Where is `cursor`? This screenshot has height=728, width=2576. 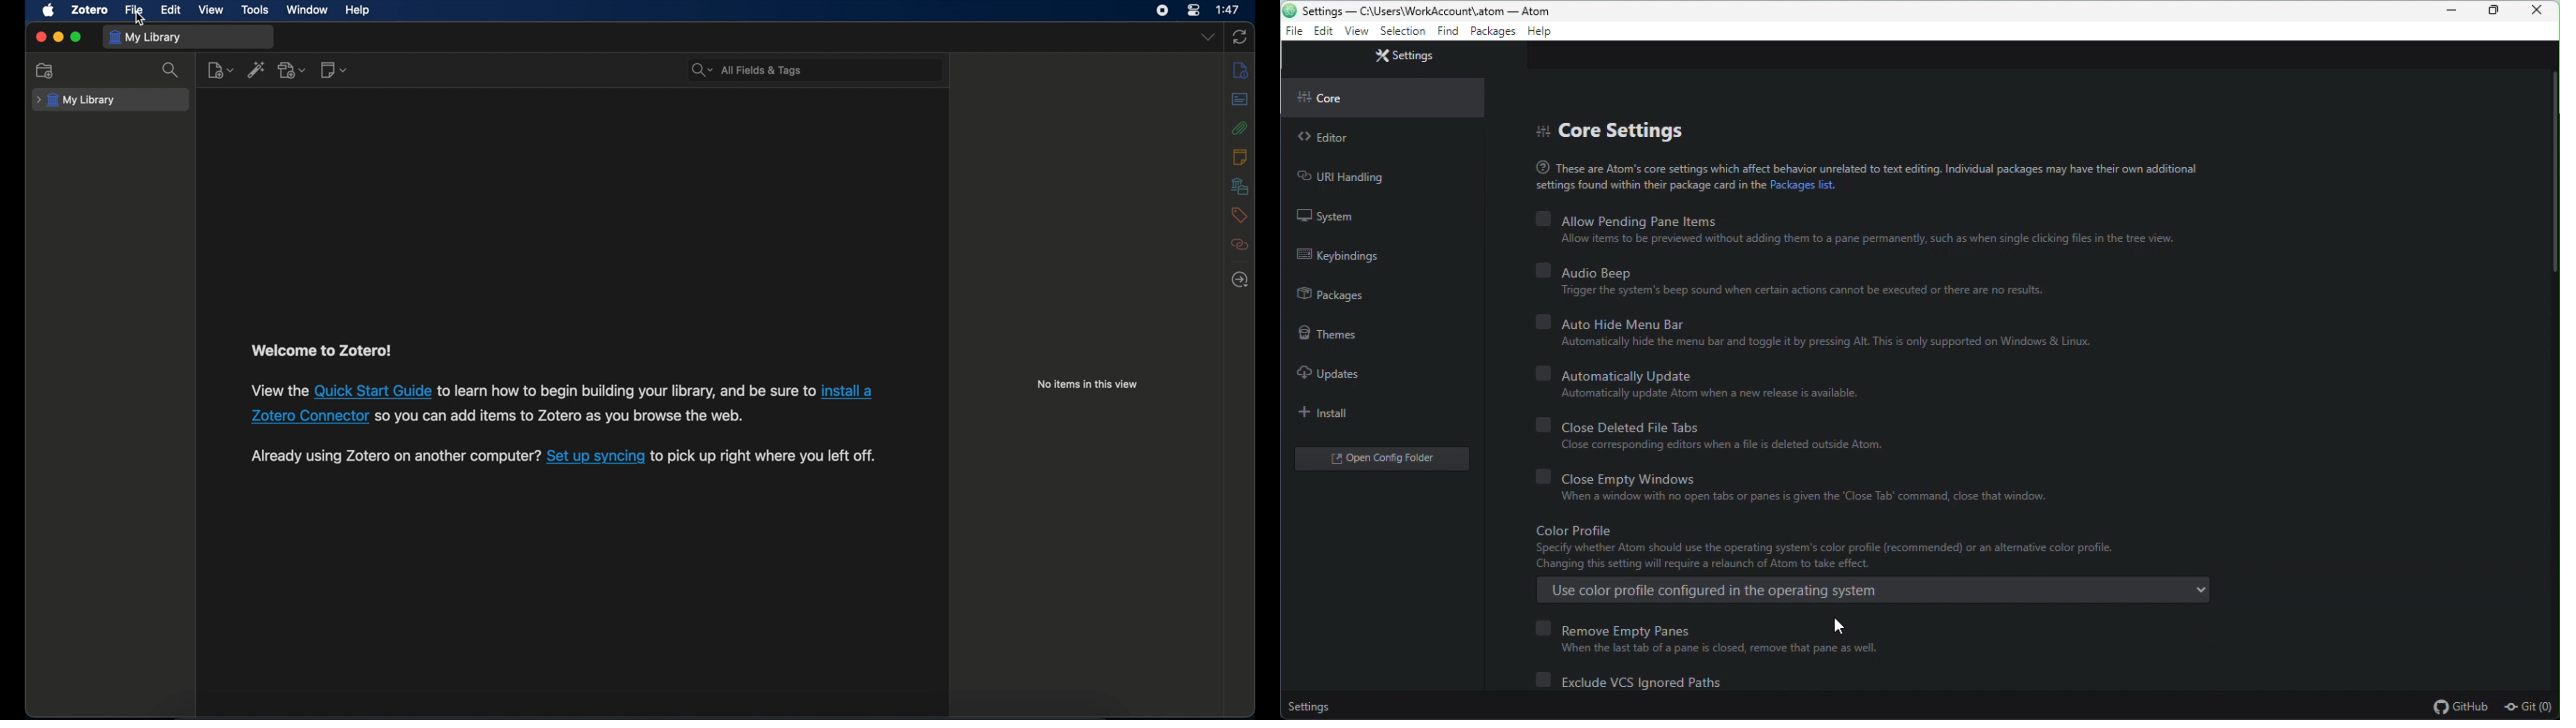
cursor is located at coordinates (1842, 629).